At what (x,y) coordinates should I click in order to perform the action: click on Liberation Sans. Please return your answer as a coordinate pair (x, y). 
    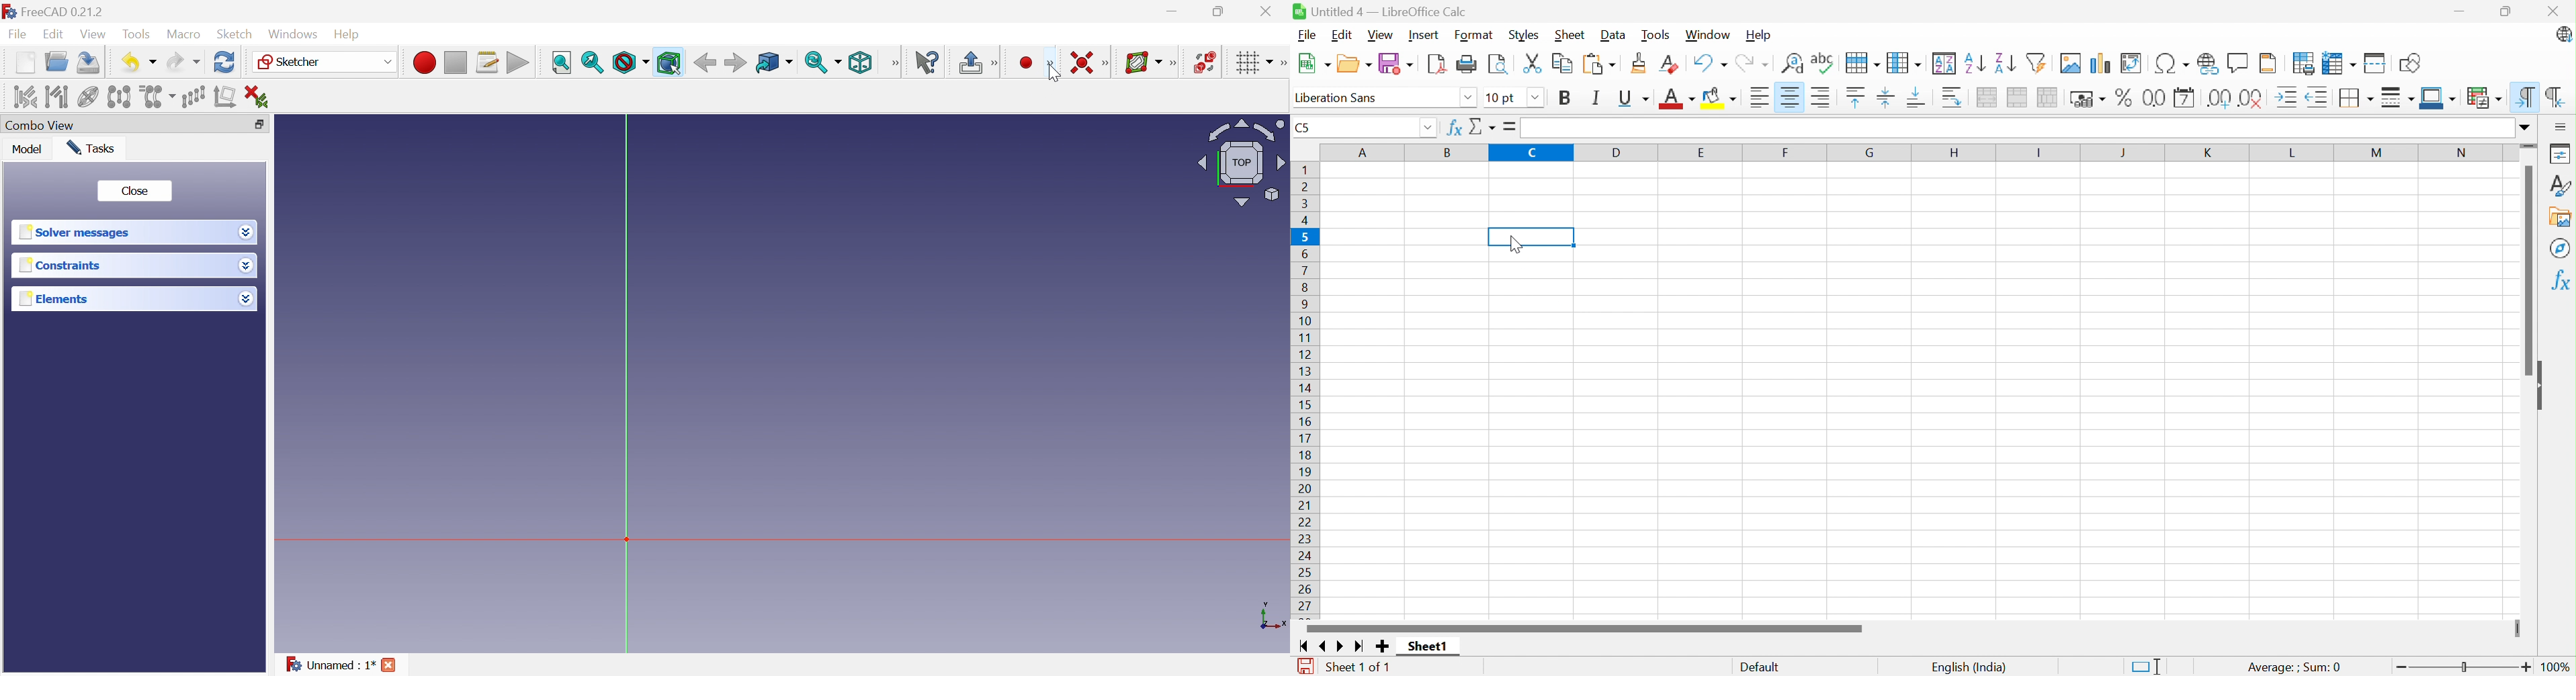
    Looking at the image, I should click on (1340, 97).